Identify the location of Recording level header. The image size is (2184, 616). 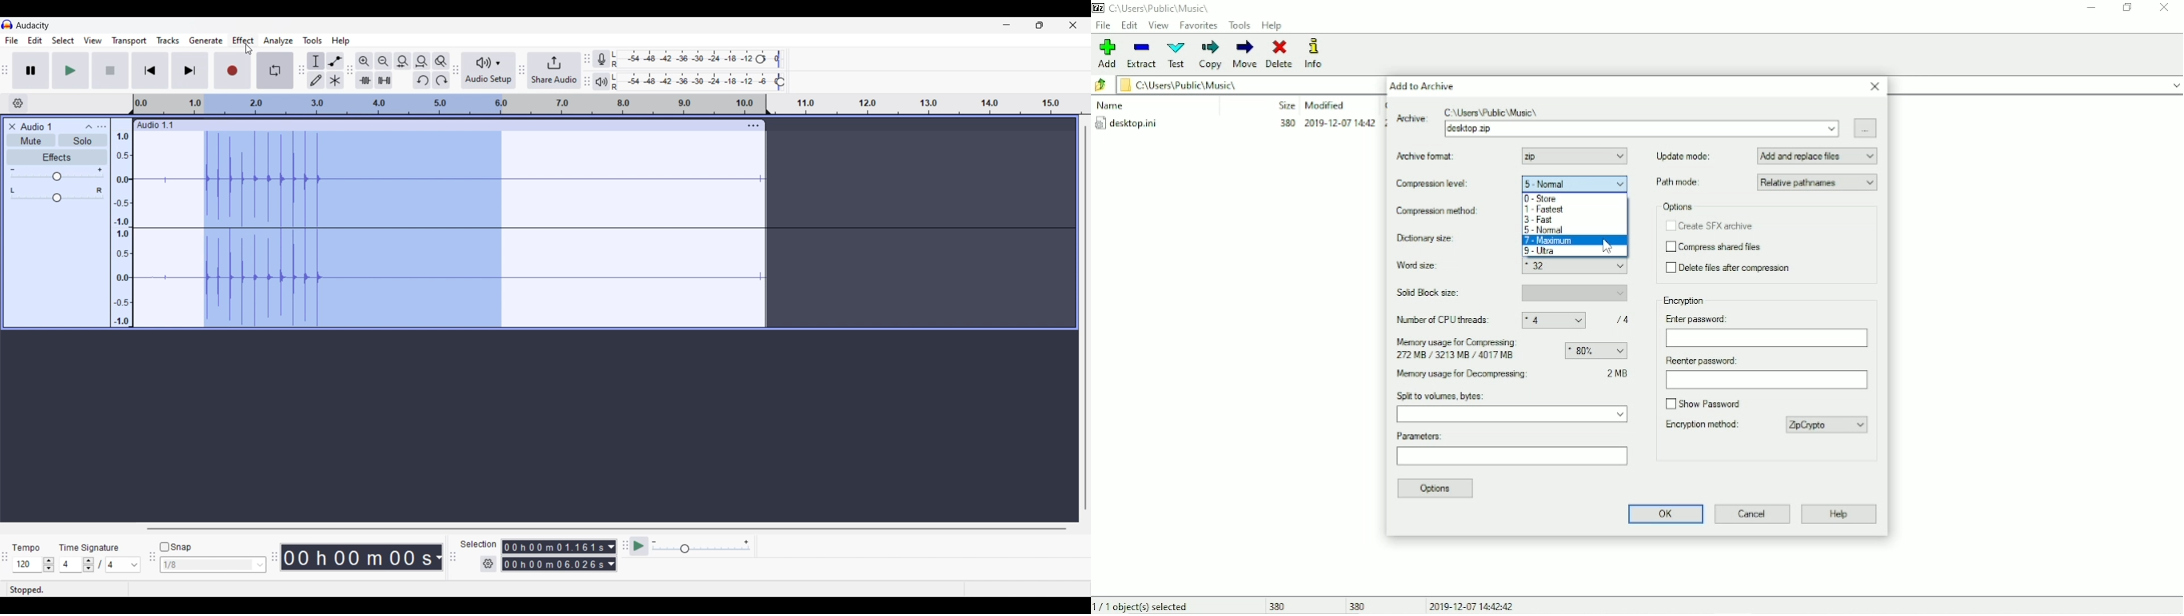
(761, 59).